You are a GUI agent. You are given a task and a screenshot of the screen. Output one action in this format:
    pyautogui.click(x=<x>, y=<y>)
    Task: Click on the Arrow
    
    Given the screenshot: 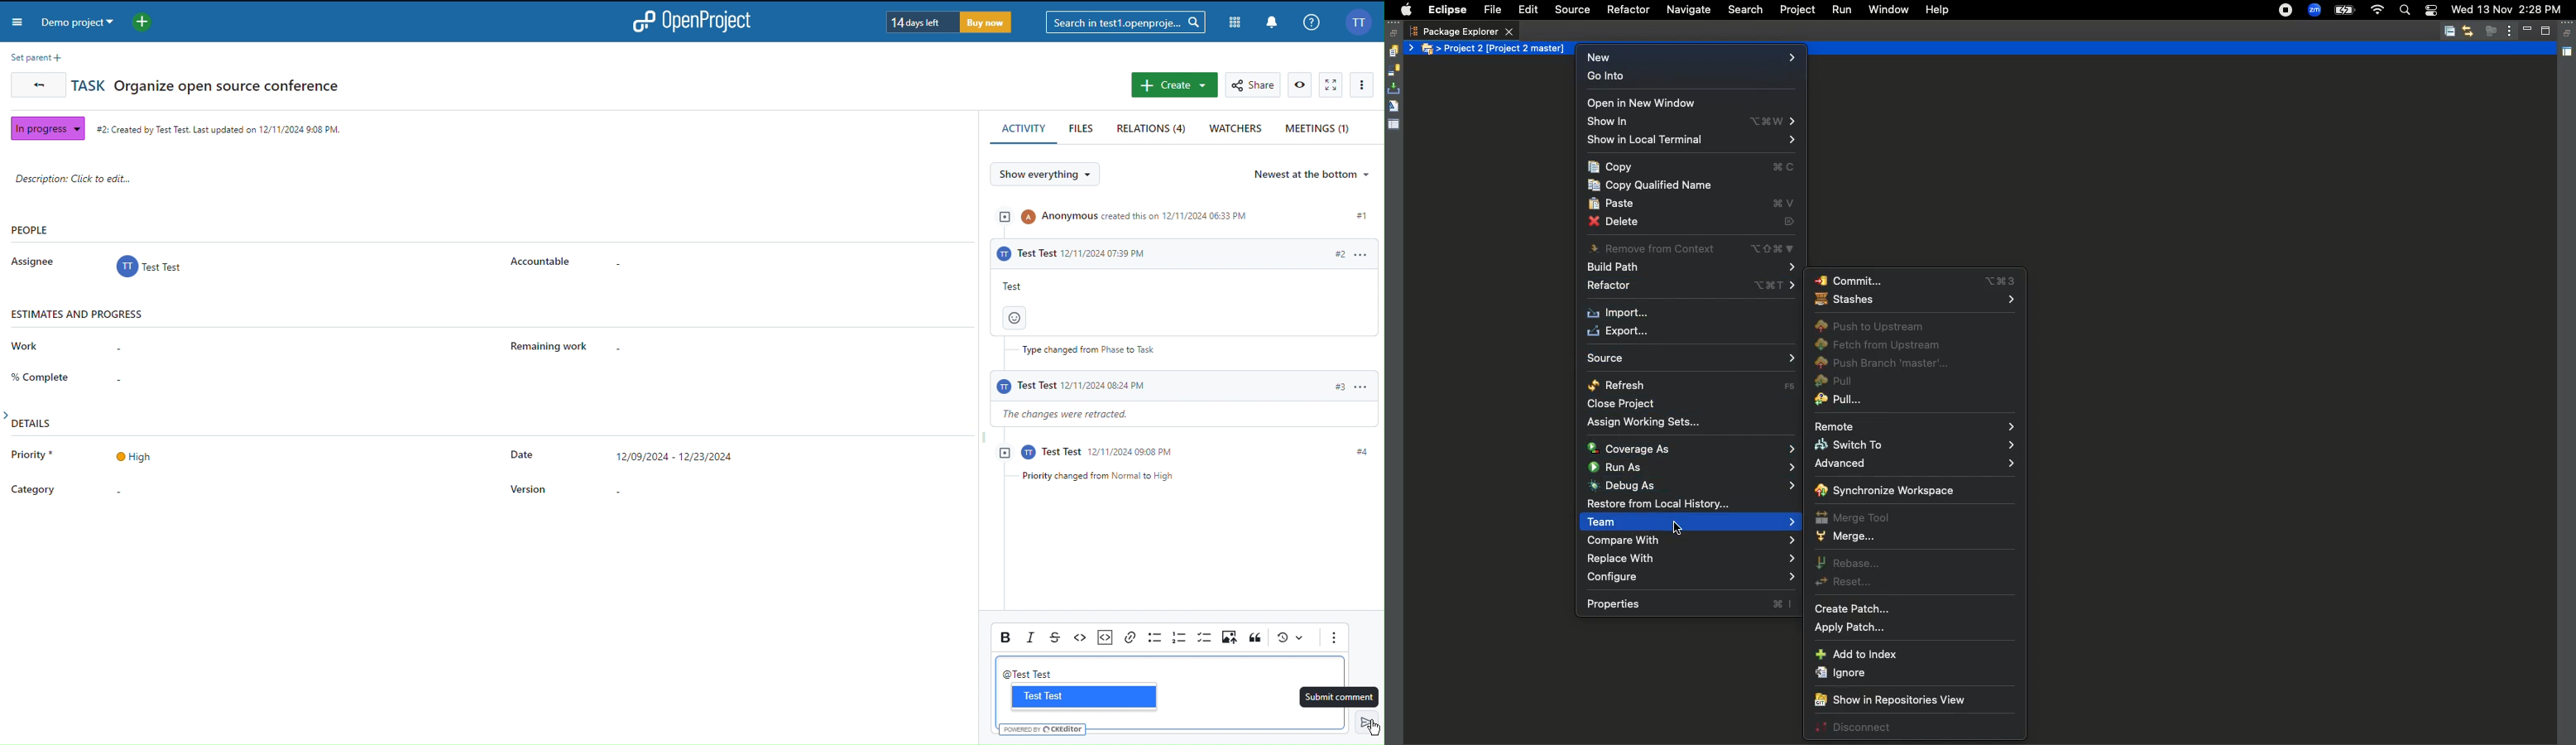 What is the action you would take?
    pyautogui.click(x=1440, y=50)
    